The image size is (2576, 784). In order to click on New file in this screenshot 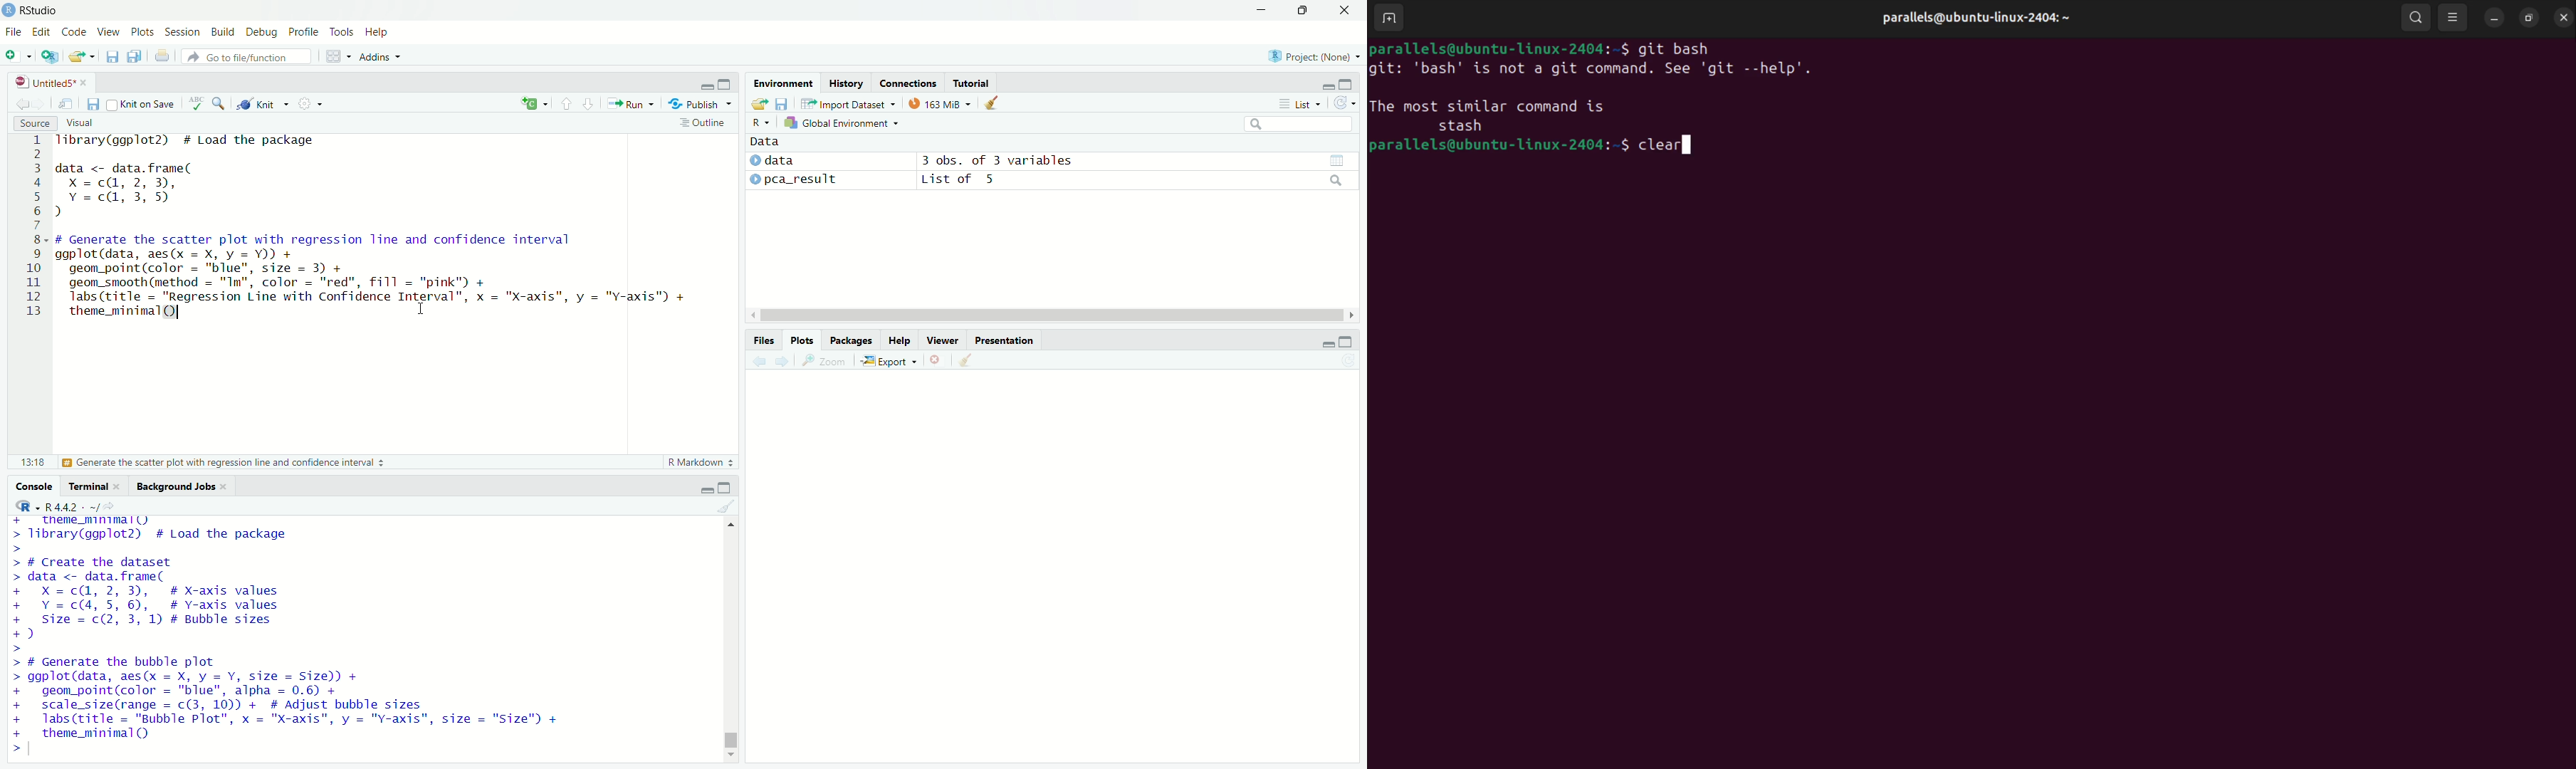, I will do `click(17, 55)`.